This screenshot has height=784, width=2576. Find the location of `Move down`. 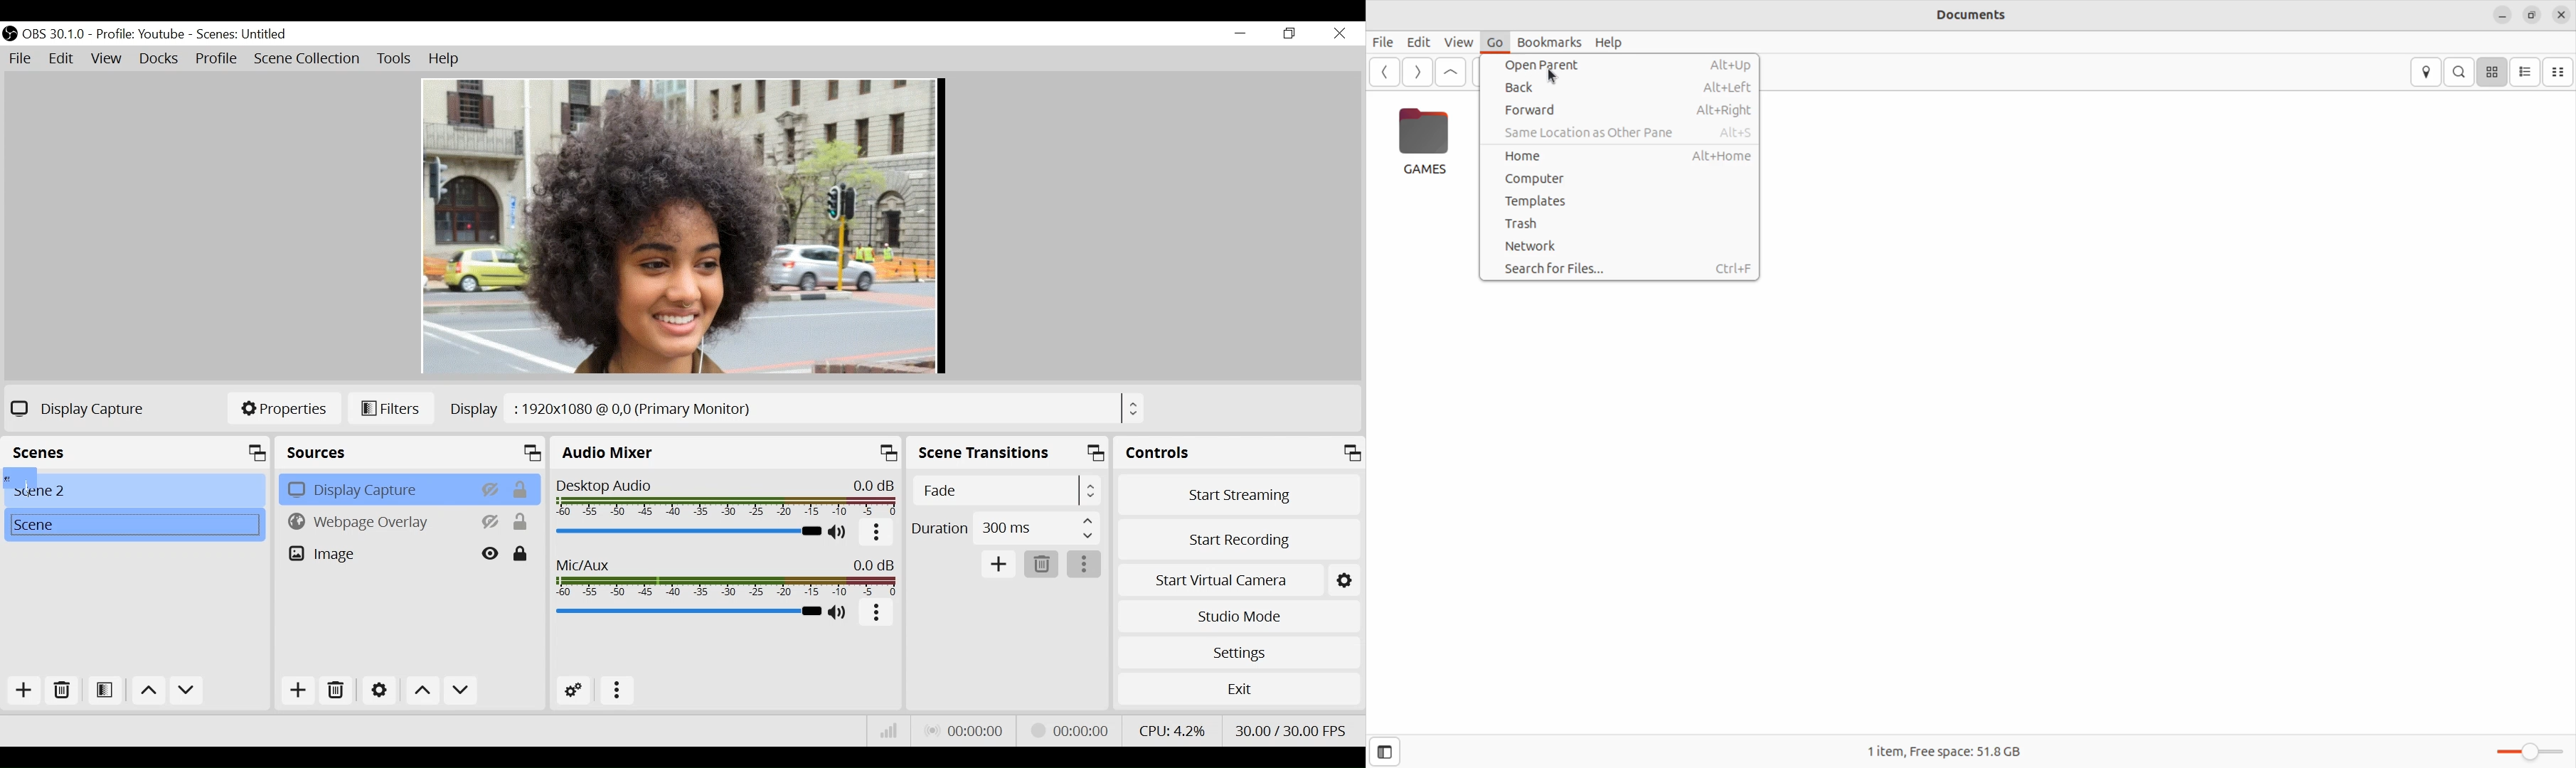

Move down is located at coordinates (459, 690).